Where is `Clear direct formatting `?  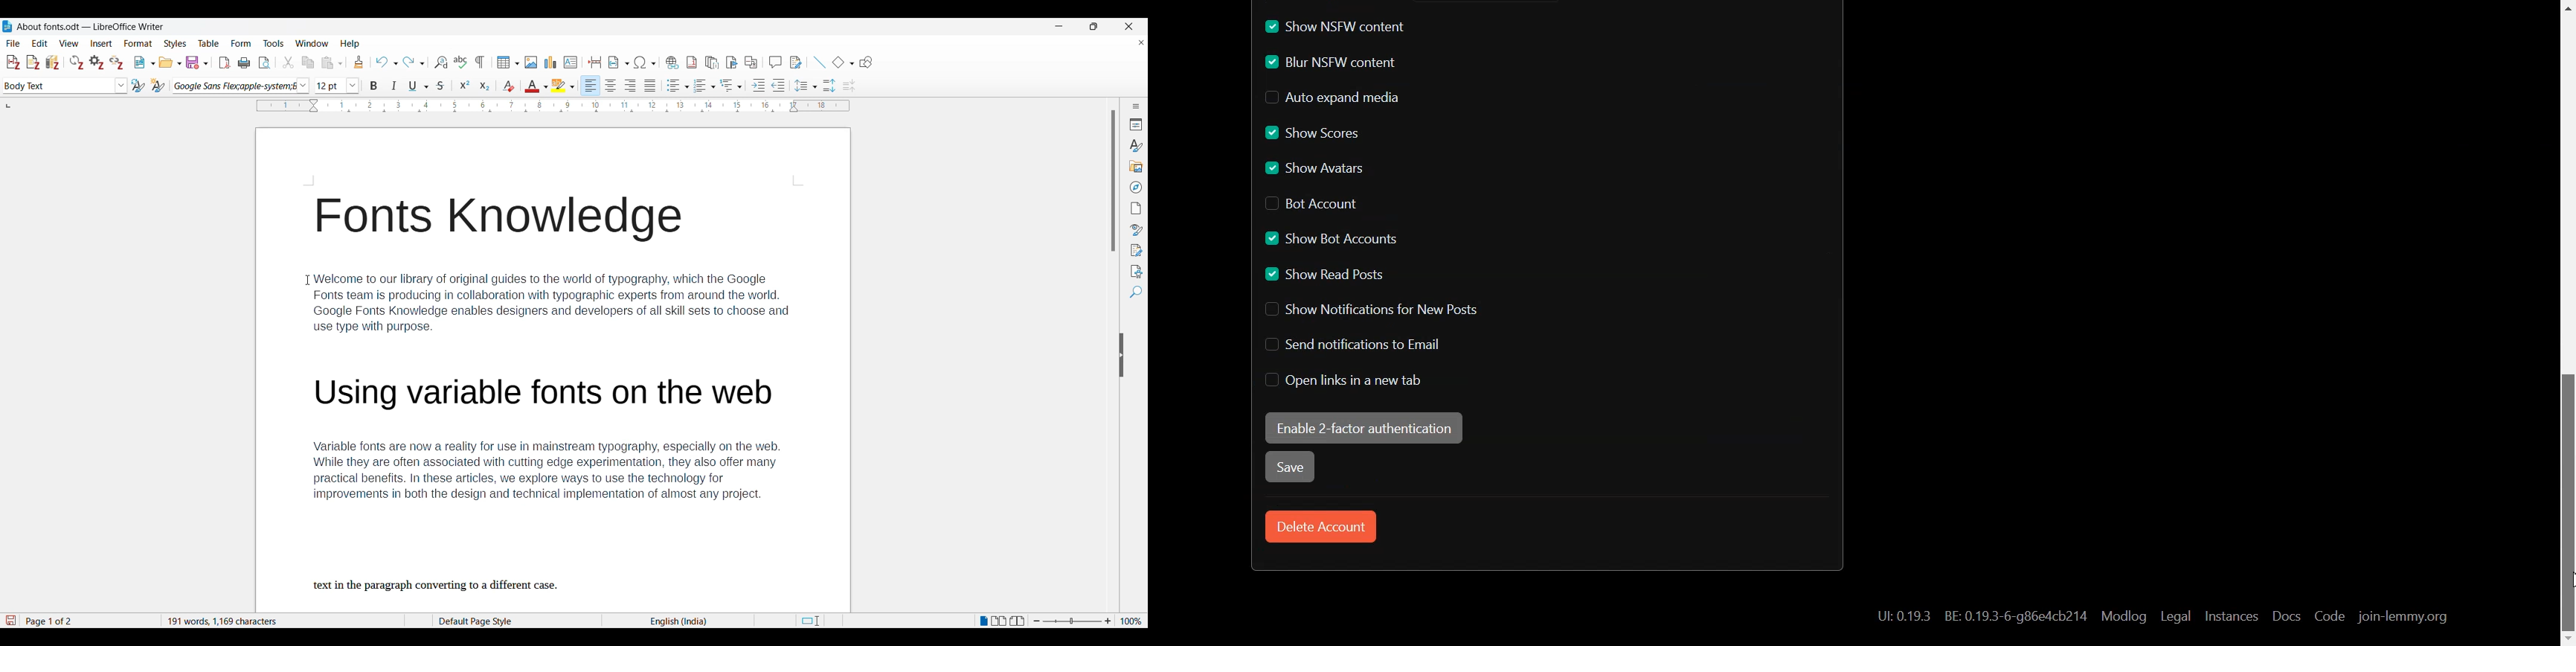 Clear direct formatting  is located at coordinates (508, 86).